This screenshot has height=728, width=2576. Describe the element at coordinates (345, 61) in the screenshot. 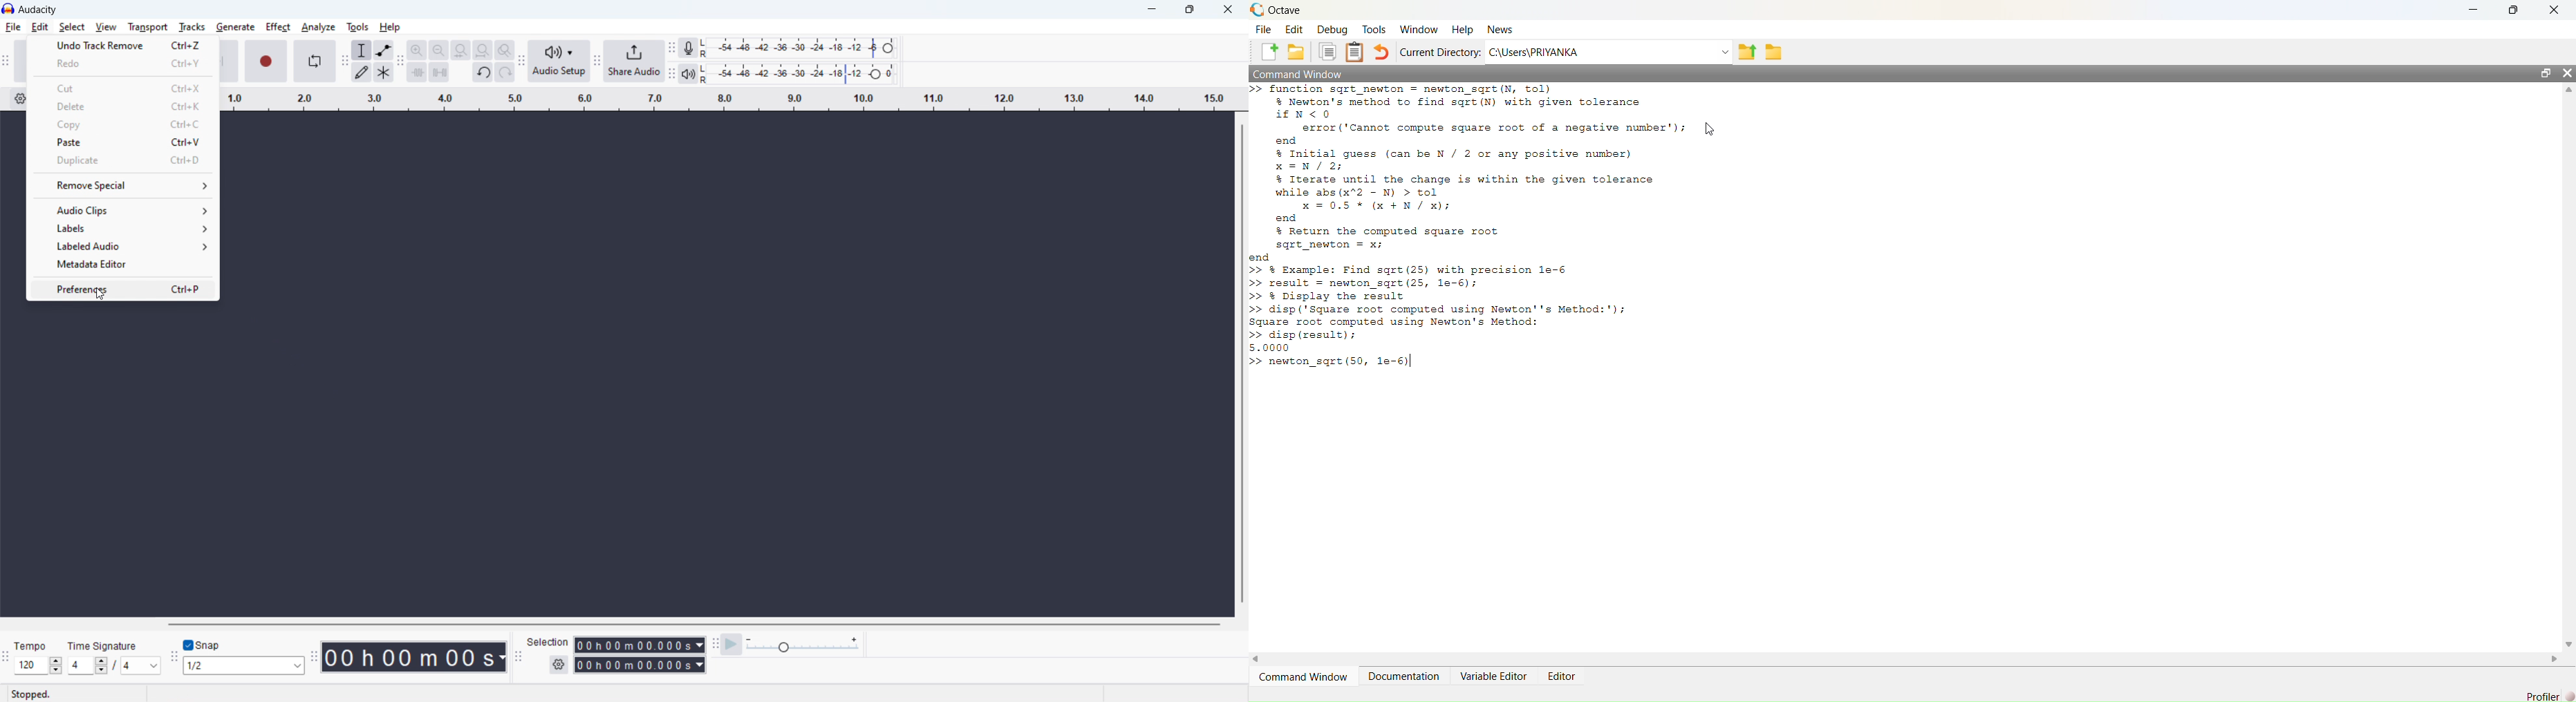

I see `tools toolbar` at that location.